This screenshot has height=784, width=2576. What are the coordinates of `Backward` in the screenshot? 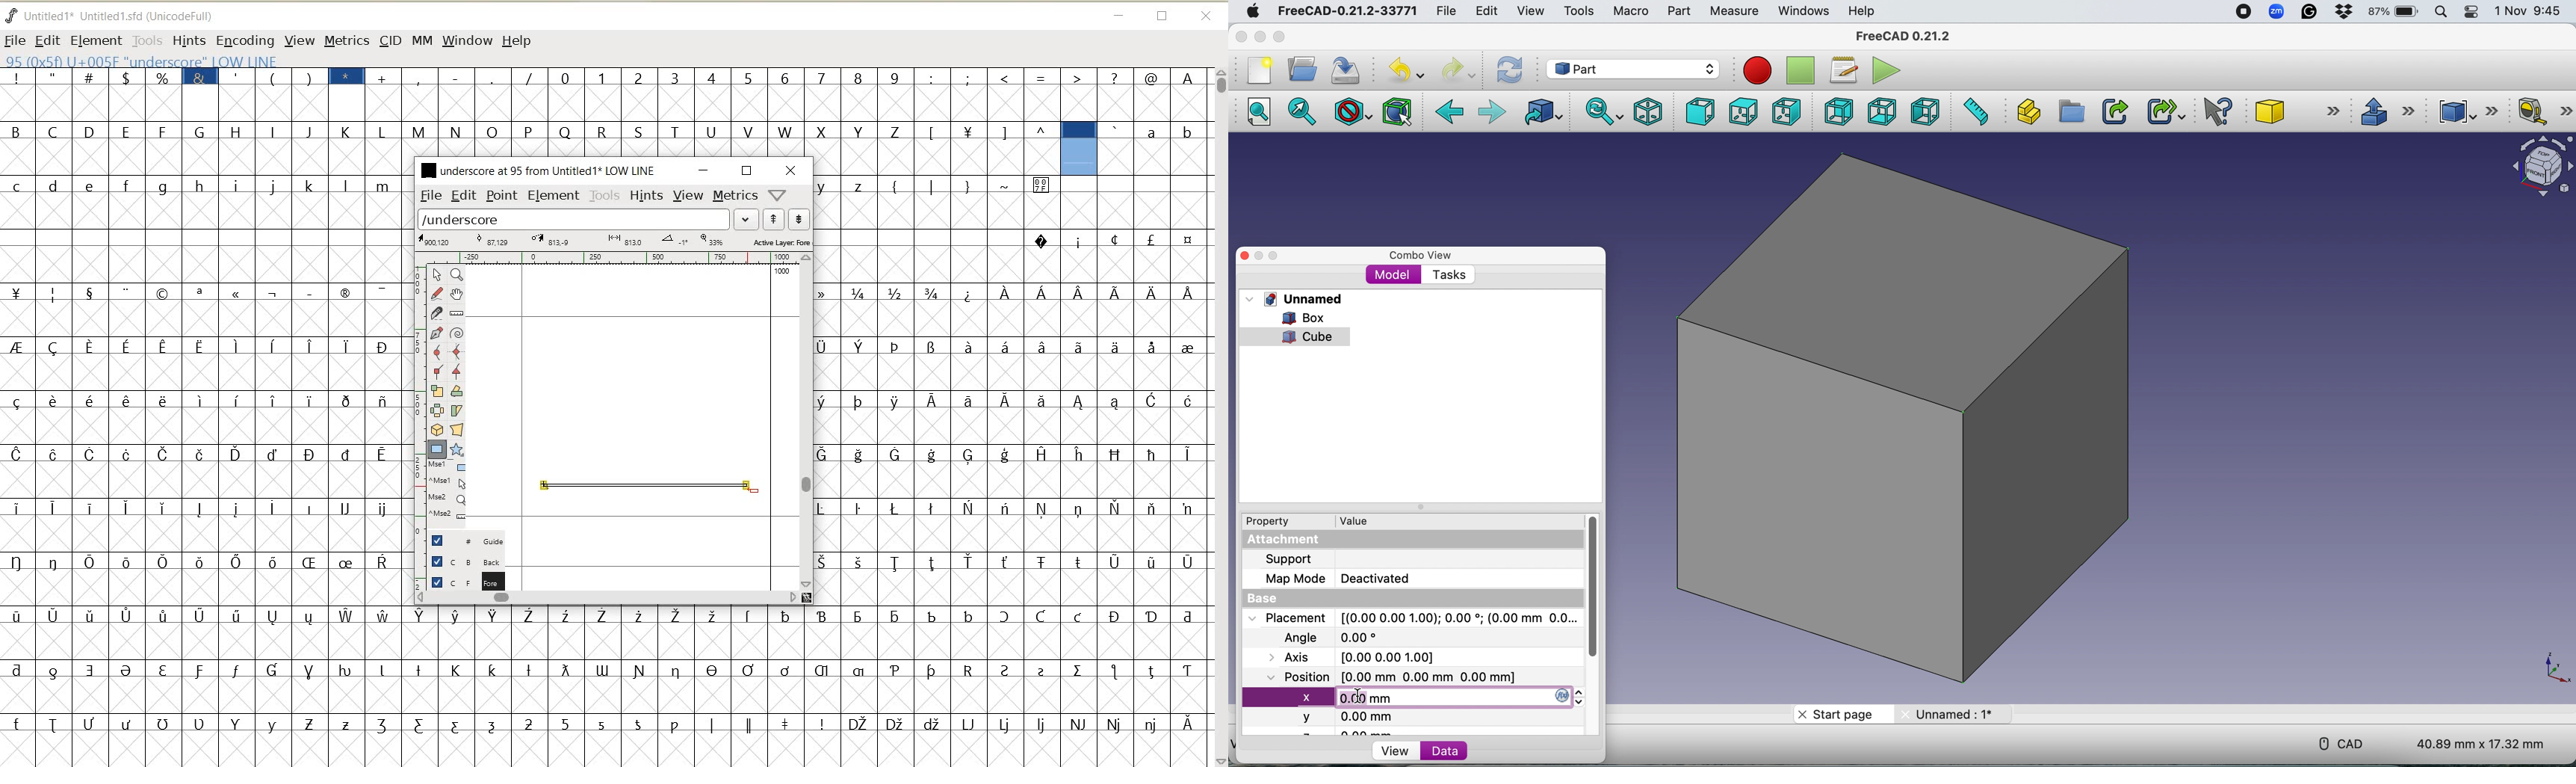 It's located at (1450, 113).